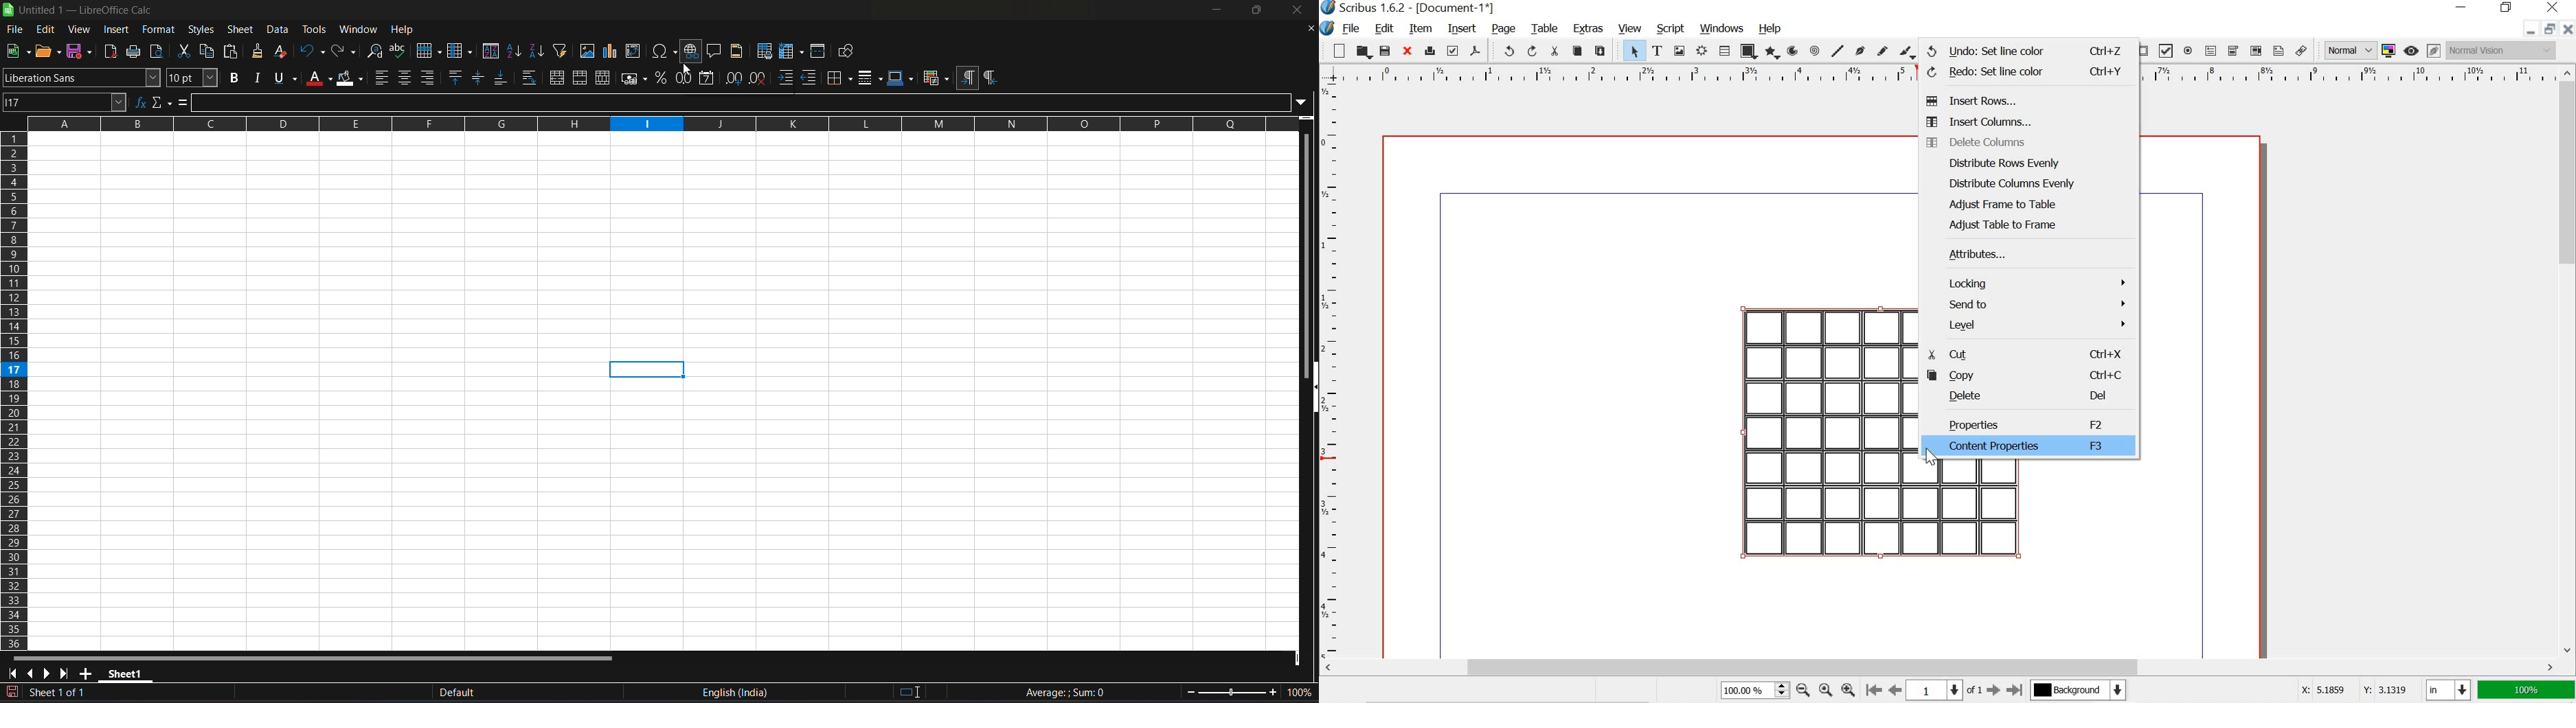  I want to click on decrease indent, so click(811, 78).